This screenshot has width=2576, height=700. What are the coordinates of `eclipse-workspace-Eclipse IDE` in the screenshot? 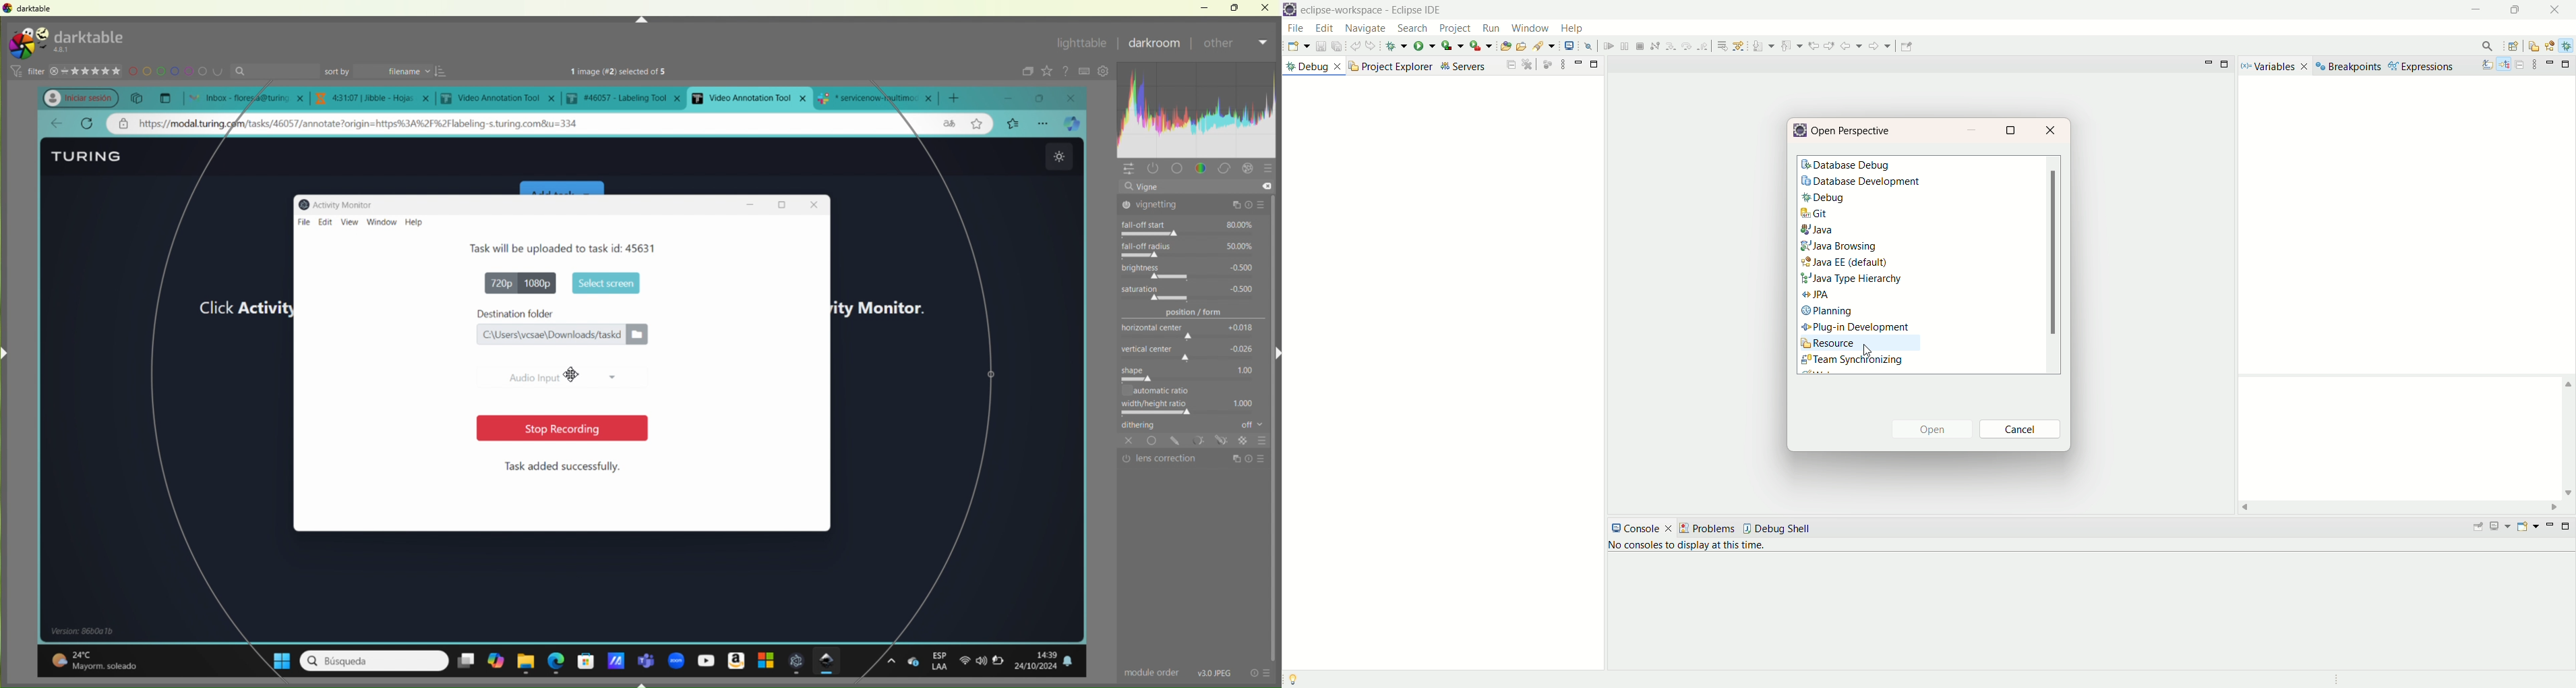 It's located at (1373, 11).